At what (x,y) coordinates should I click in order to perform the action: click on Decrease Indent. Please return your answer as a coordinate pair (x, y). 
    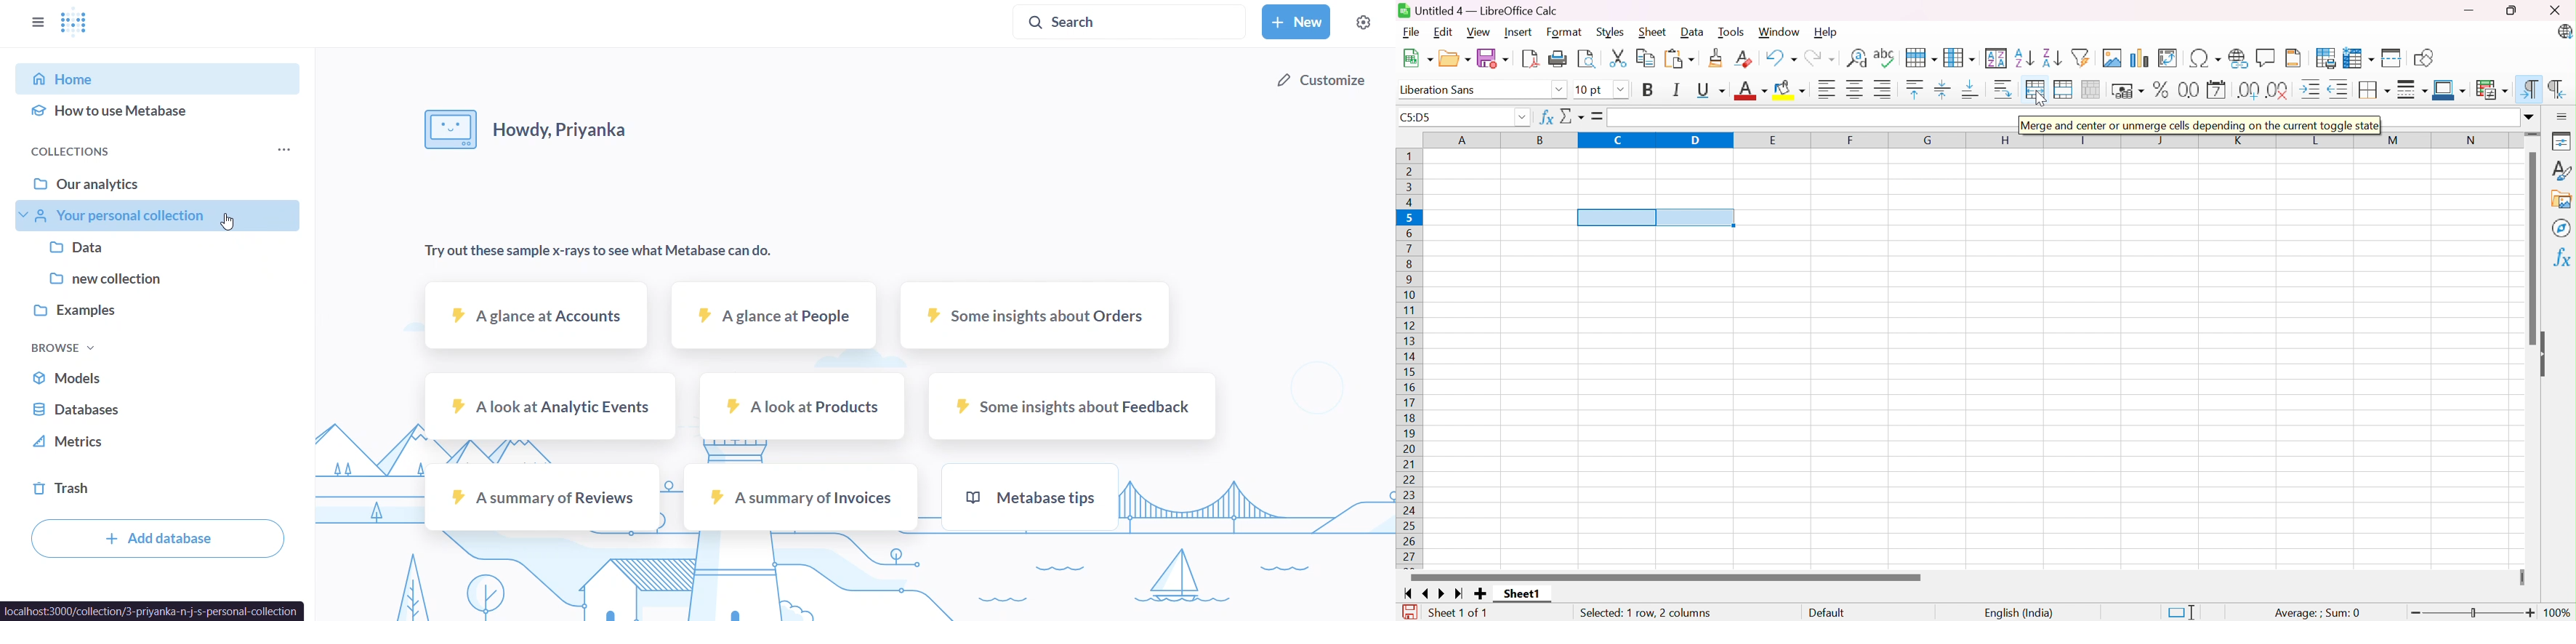
    Looking at the image, I should click on (2342, 88).